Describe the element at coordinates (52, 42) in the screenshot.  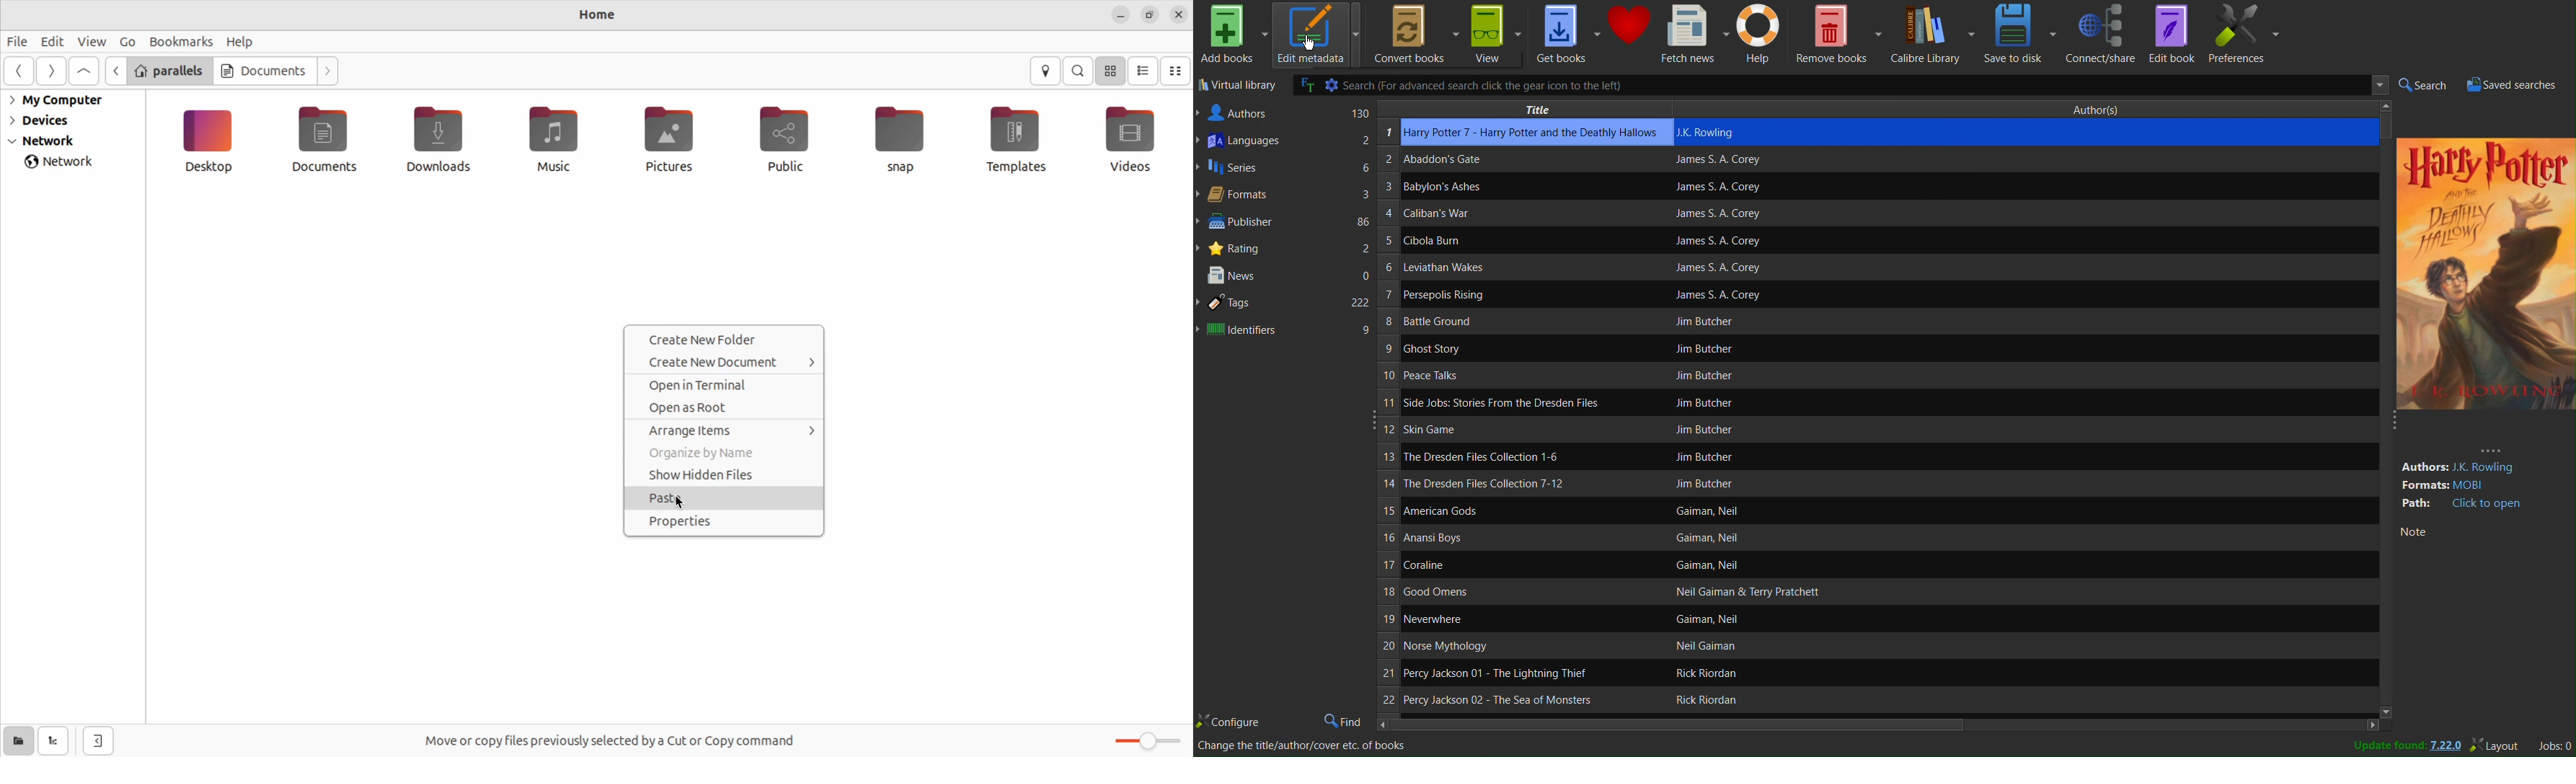
I see `Edit` at that location.